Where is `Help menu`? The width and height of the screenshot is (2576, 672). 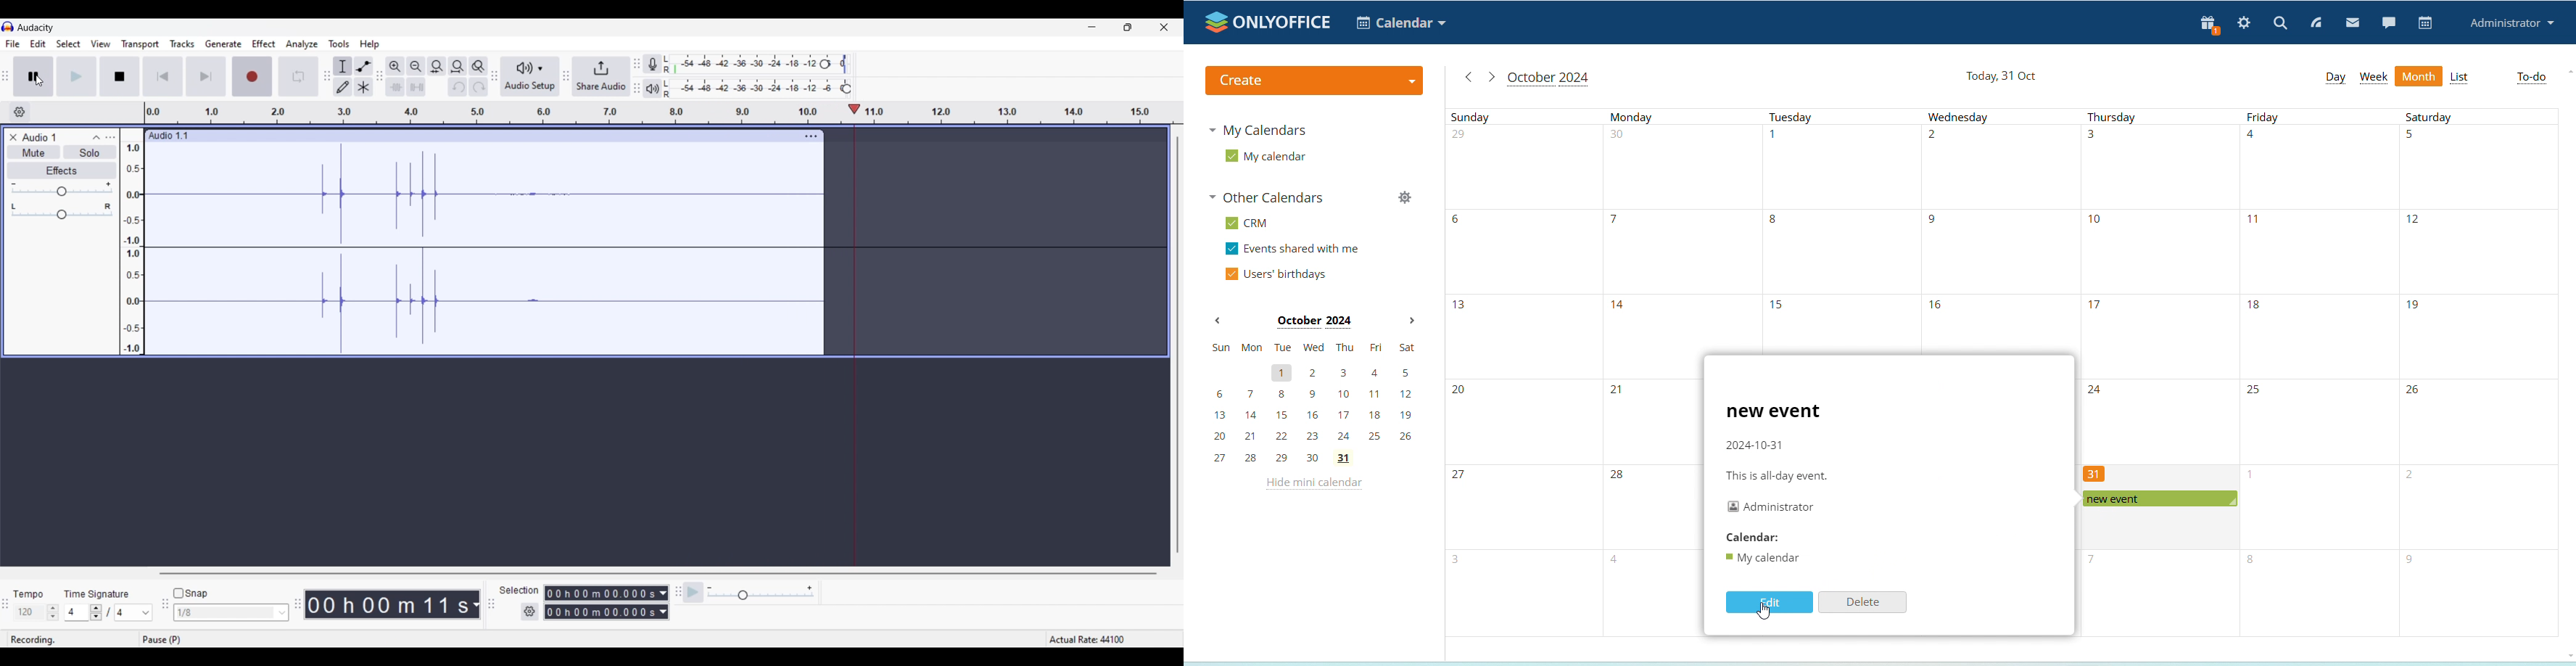 Help menu is located at coordinates (369, 44).